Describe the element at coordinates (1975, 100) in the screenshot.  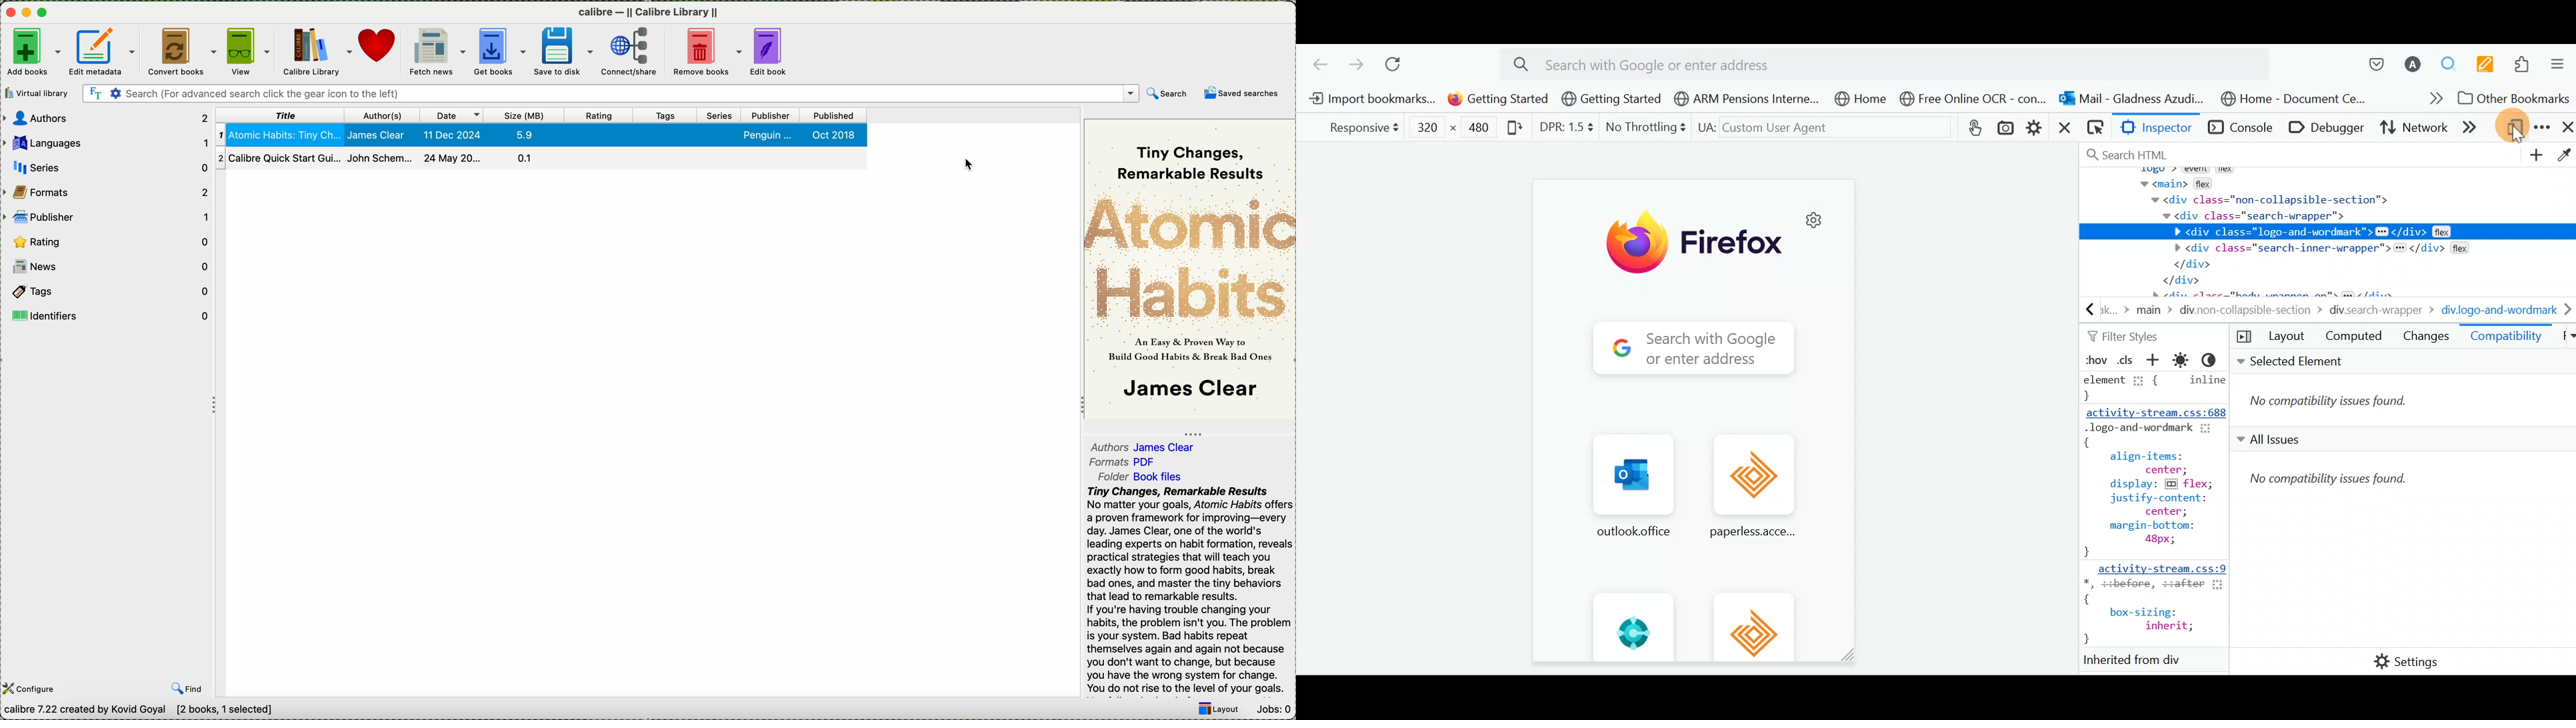
I see `Bookmark 6` at that location.